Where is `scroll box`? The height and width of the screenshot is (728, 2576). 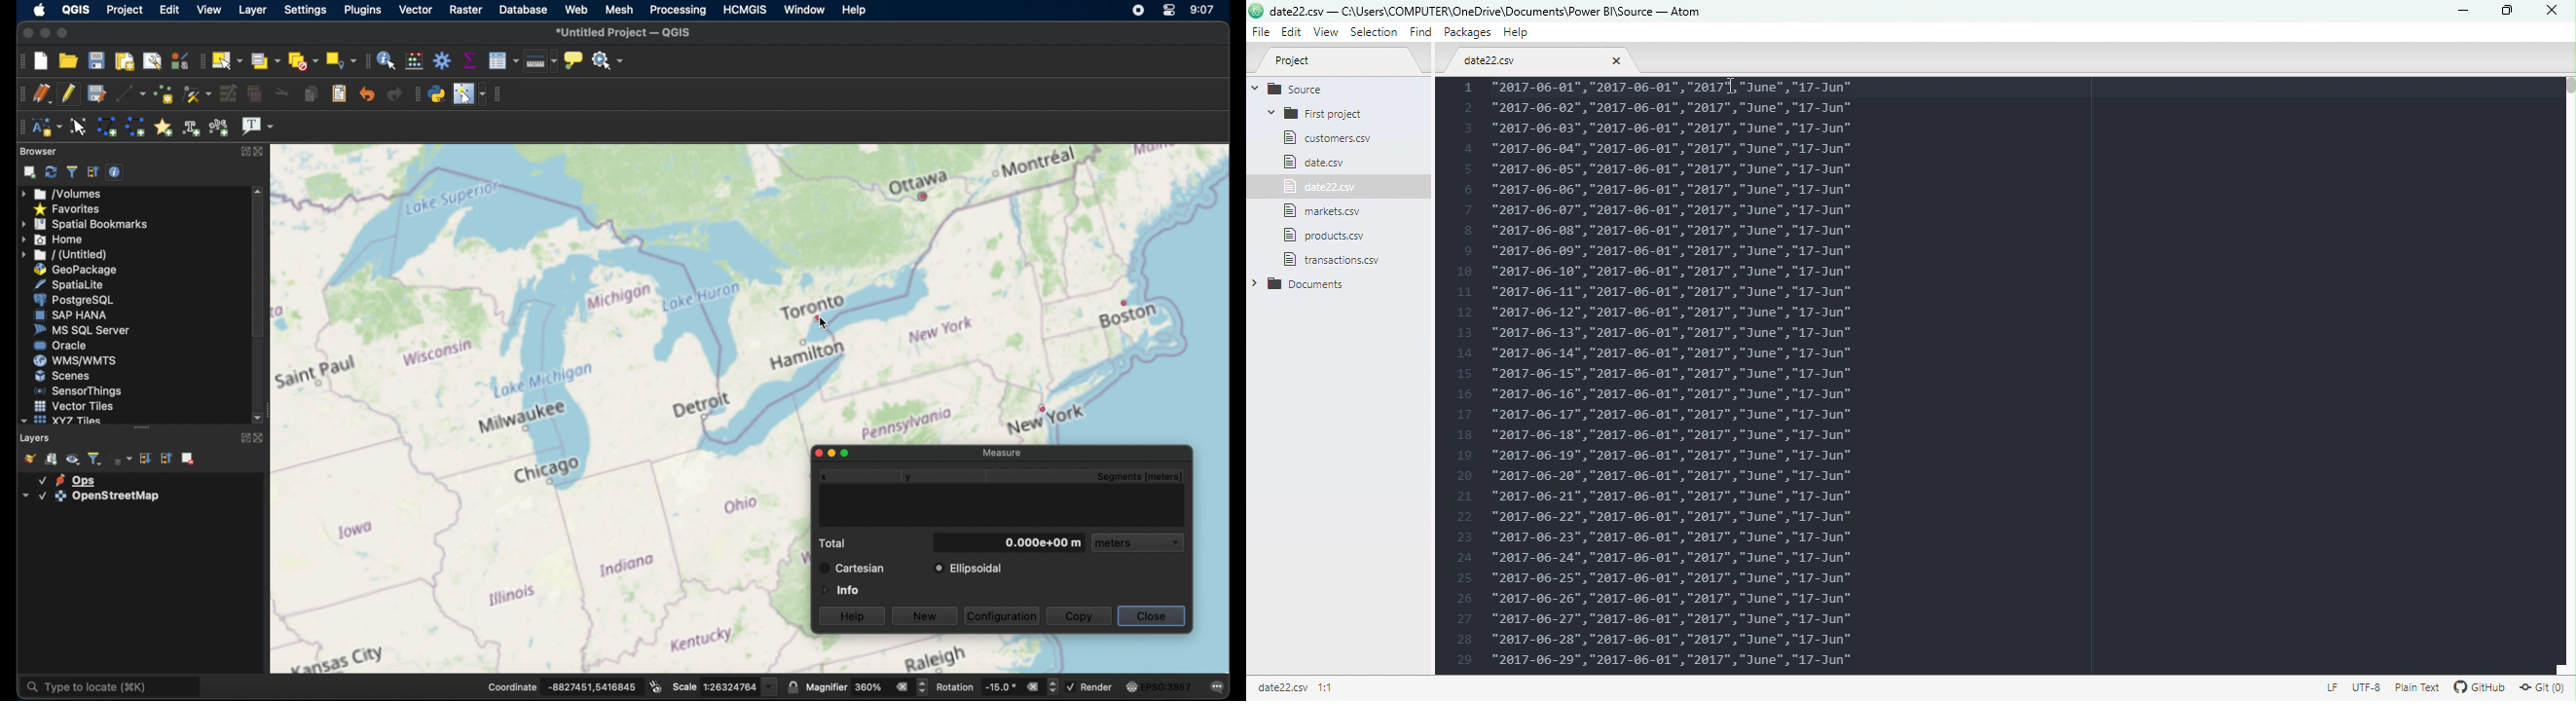 scroll box is located at coordinates (258, 271).